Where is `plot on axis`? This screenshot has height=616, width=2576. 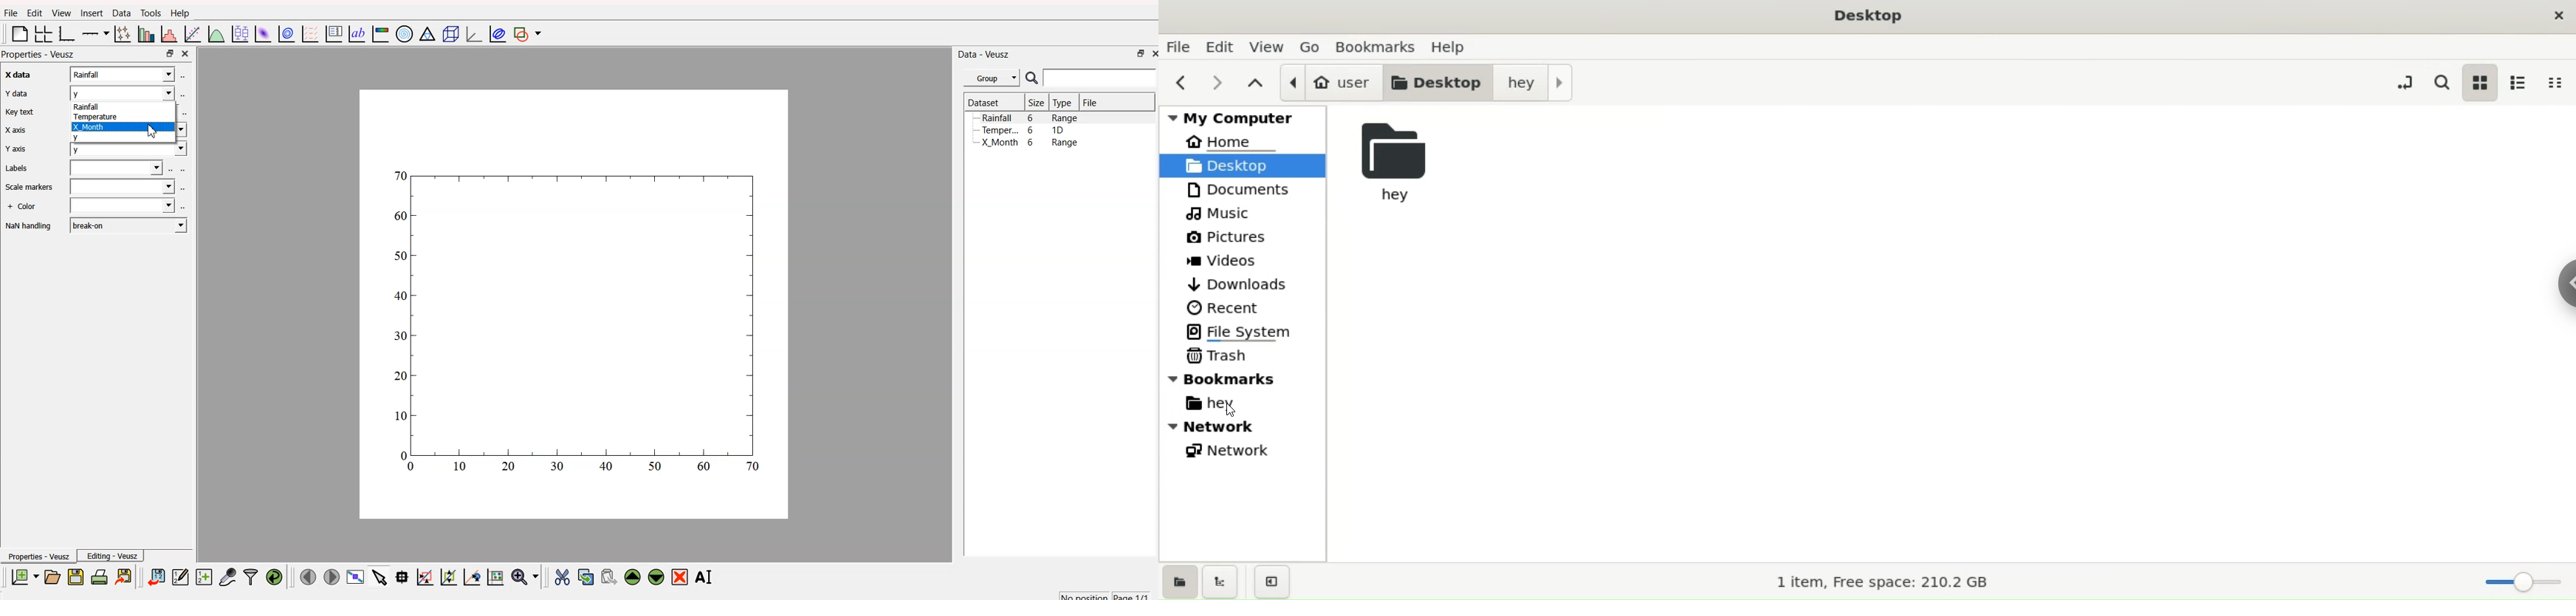
plot on axis is located at coordinates (96, 33).